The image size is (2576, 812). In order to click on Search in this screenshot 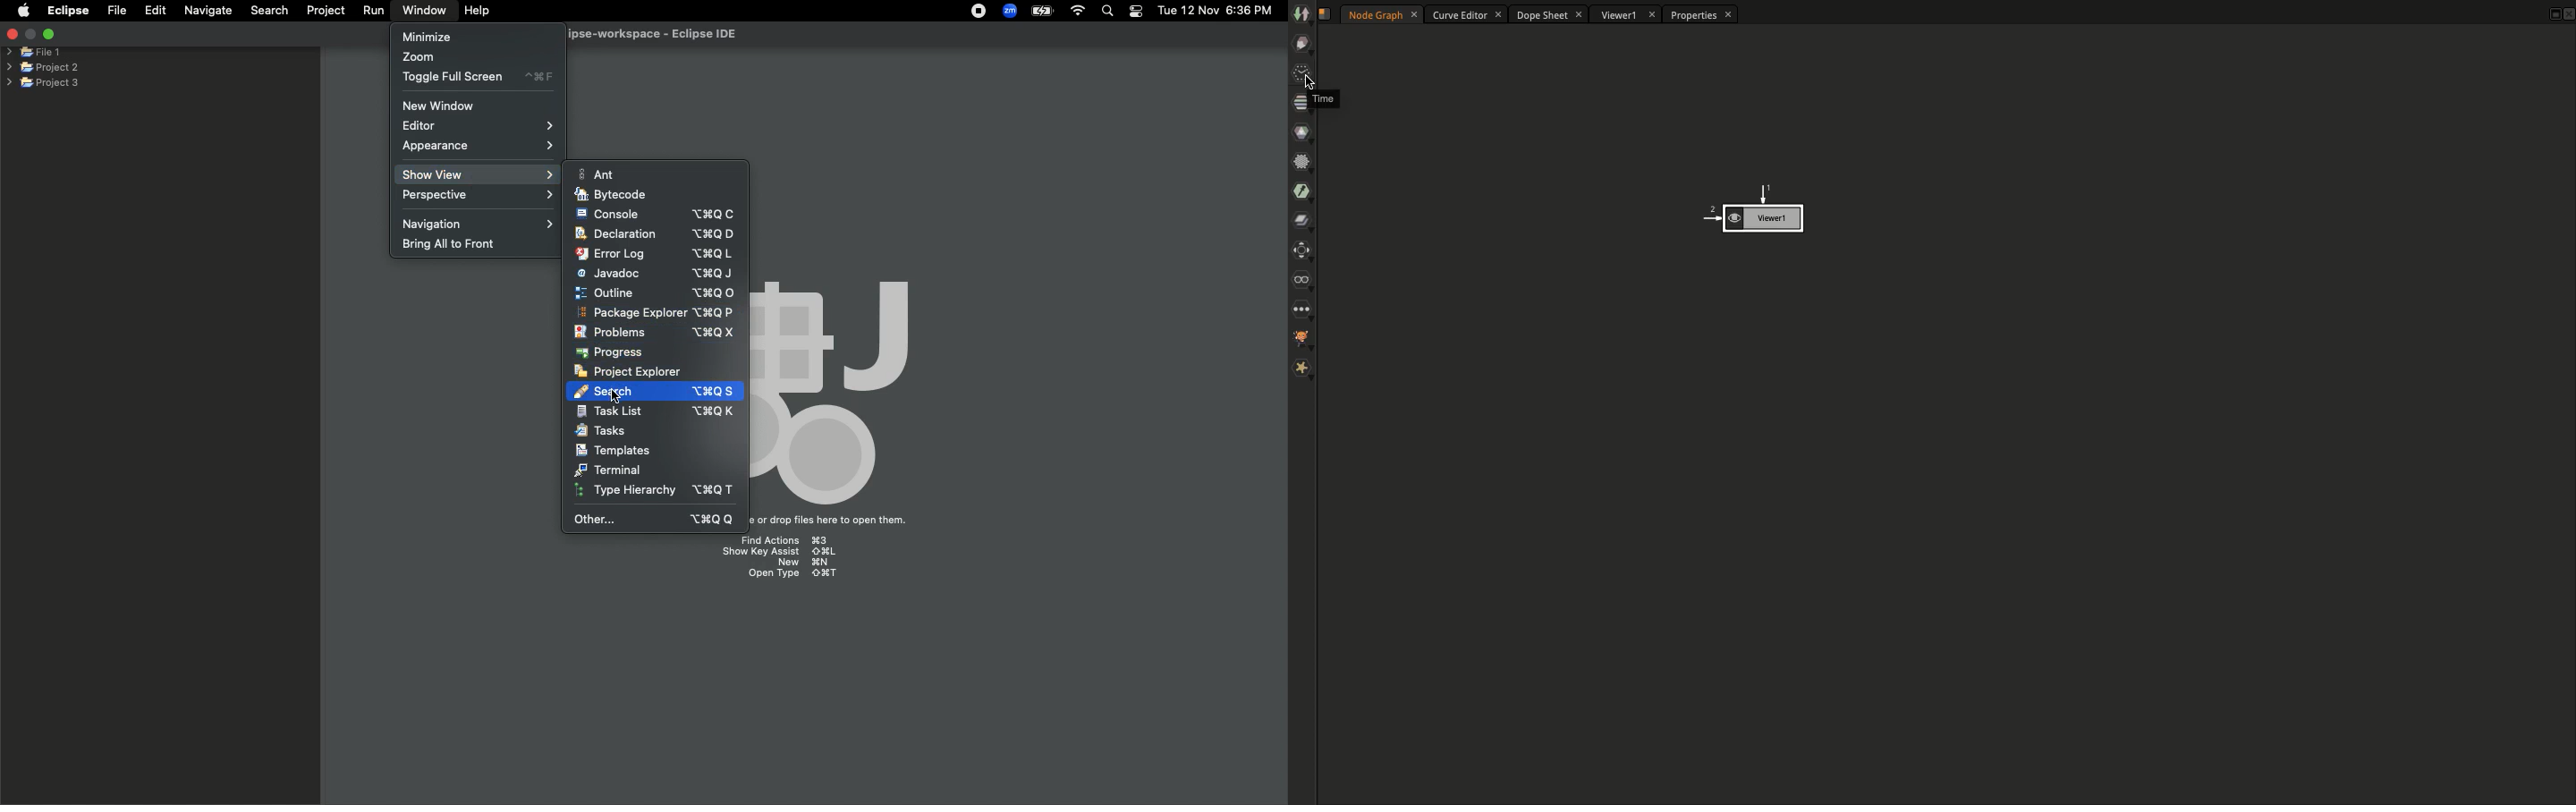, I will do `click(267, 10)`.